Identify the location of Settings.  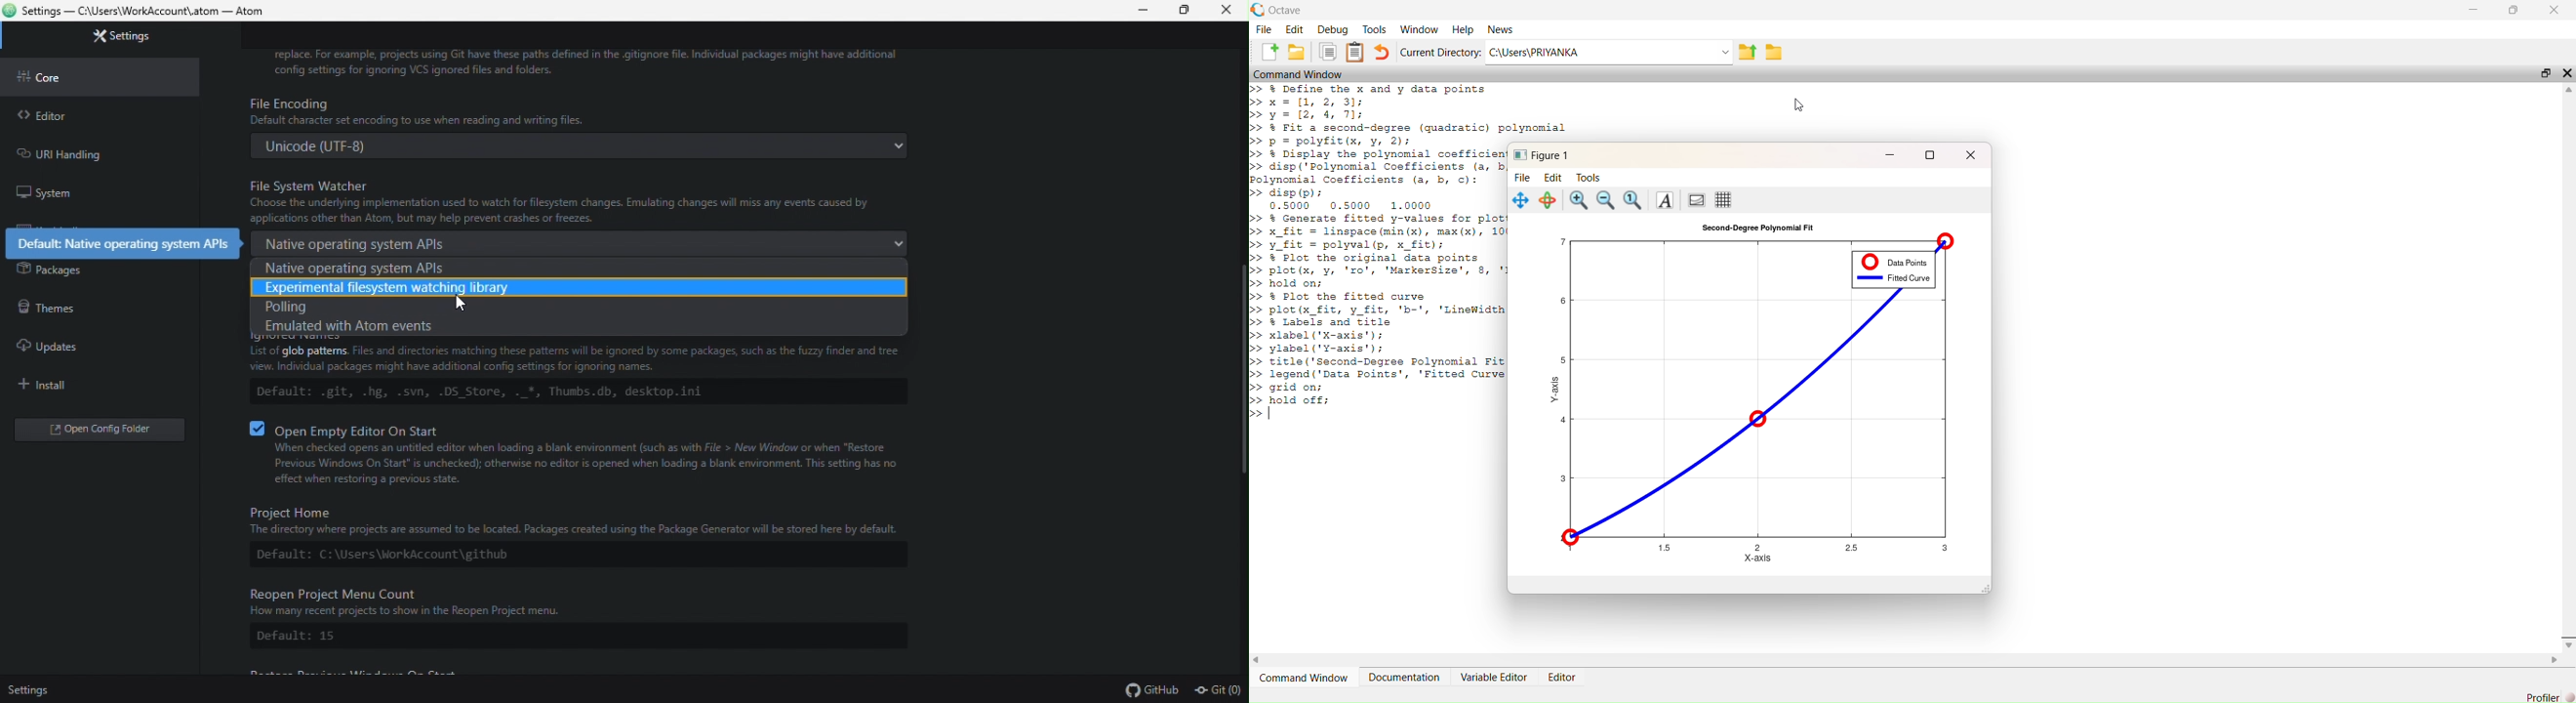
(39, 690).